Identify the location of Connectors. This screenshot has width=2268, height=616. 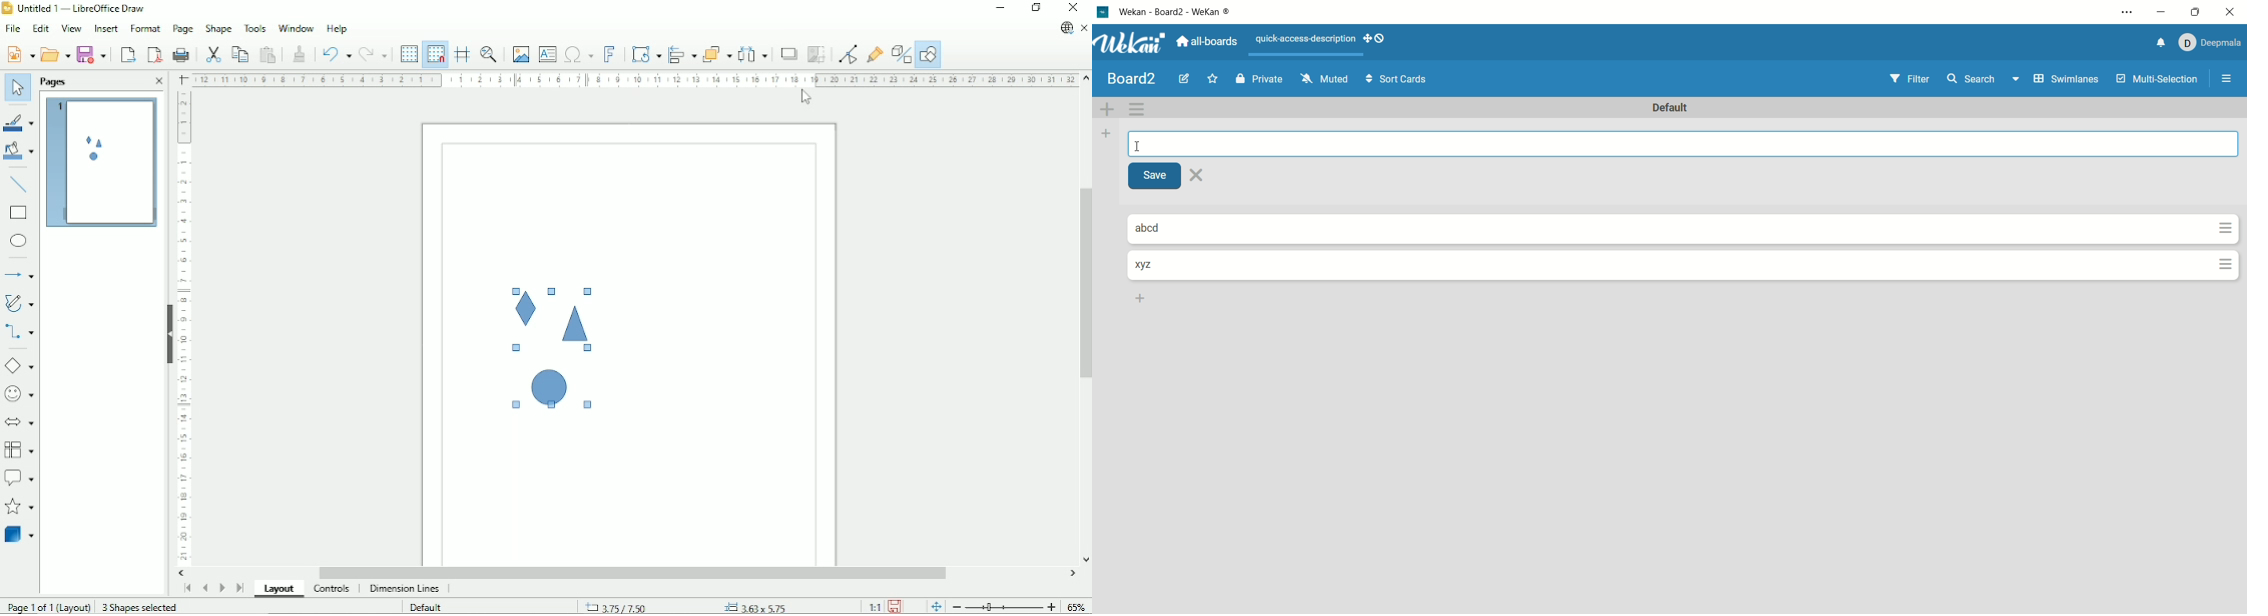
(19, 333).